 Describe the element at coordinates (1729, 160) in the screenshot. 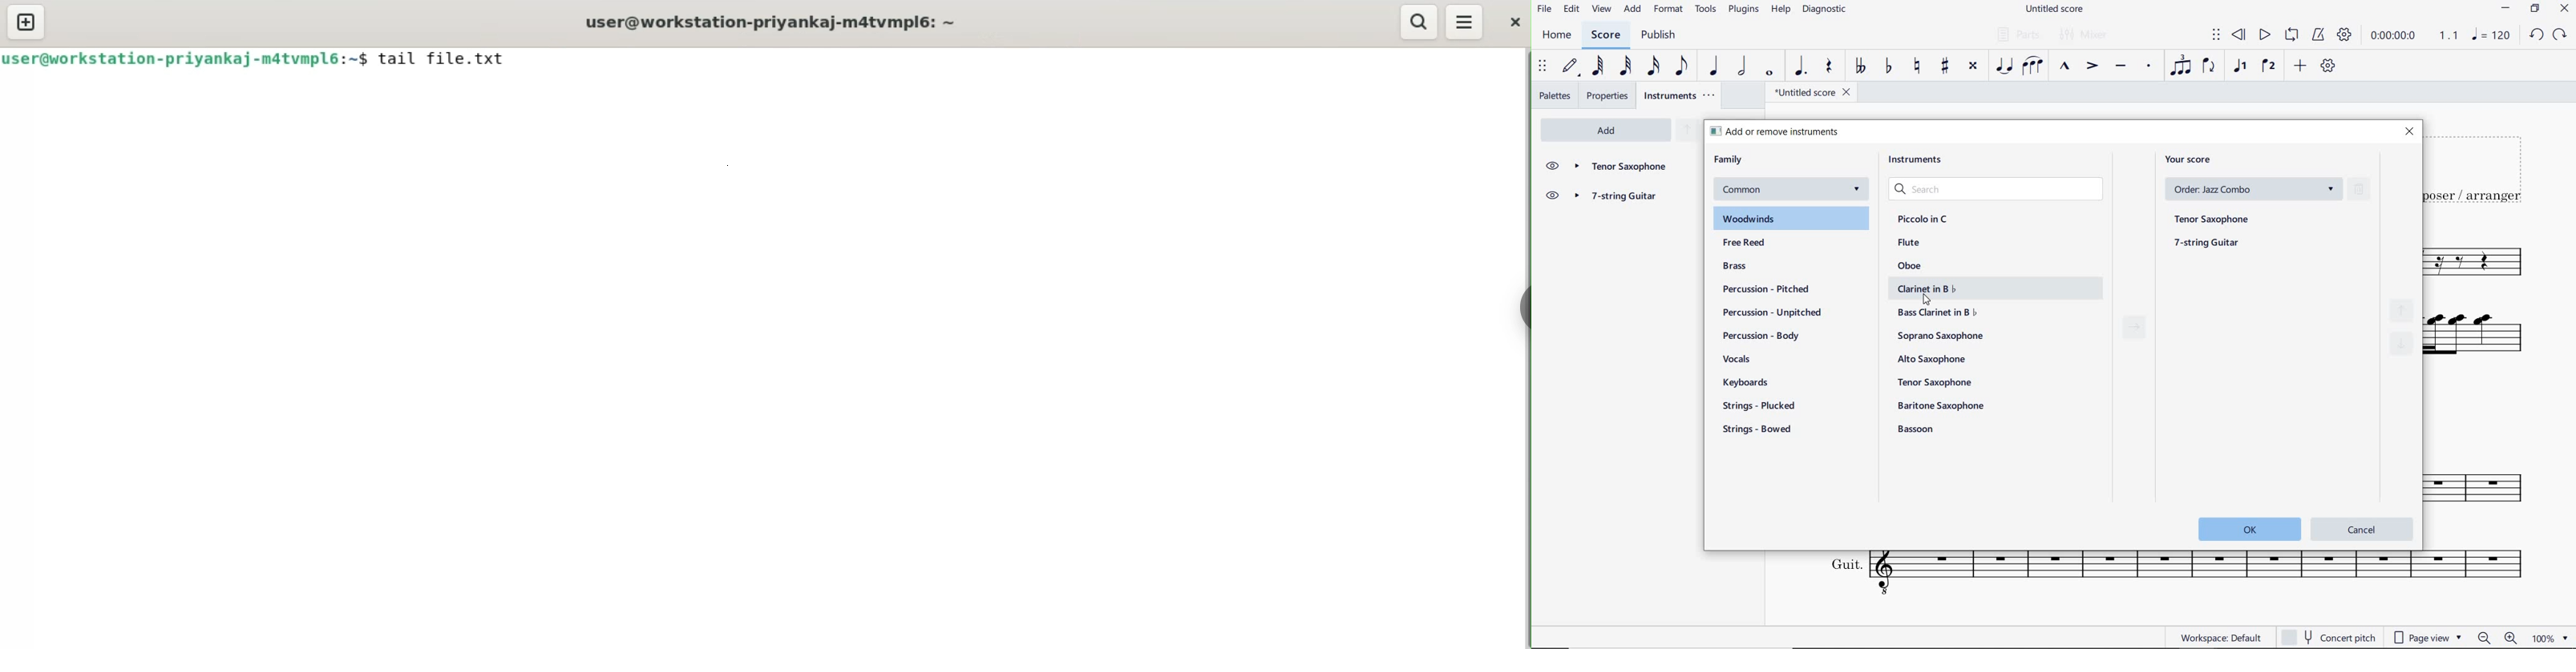

I see `family` at that location.